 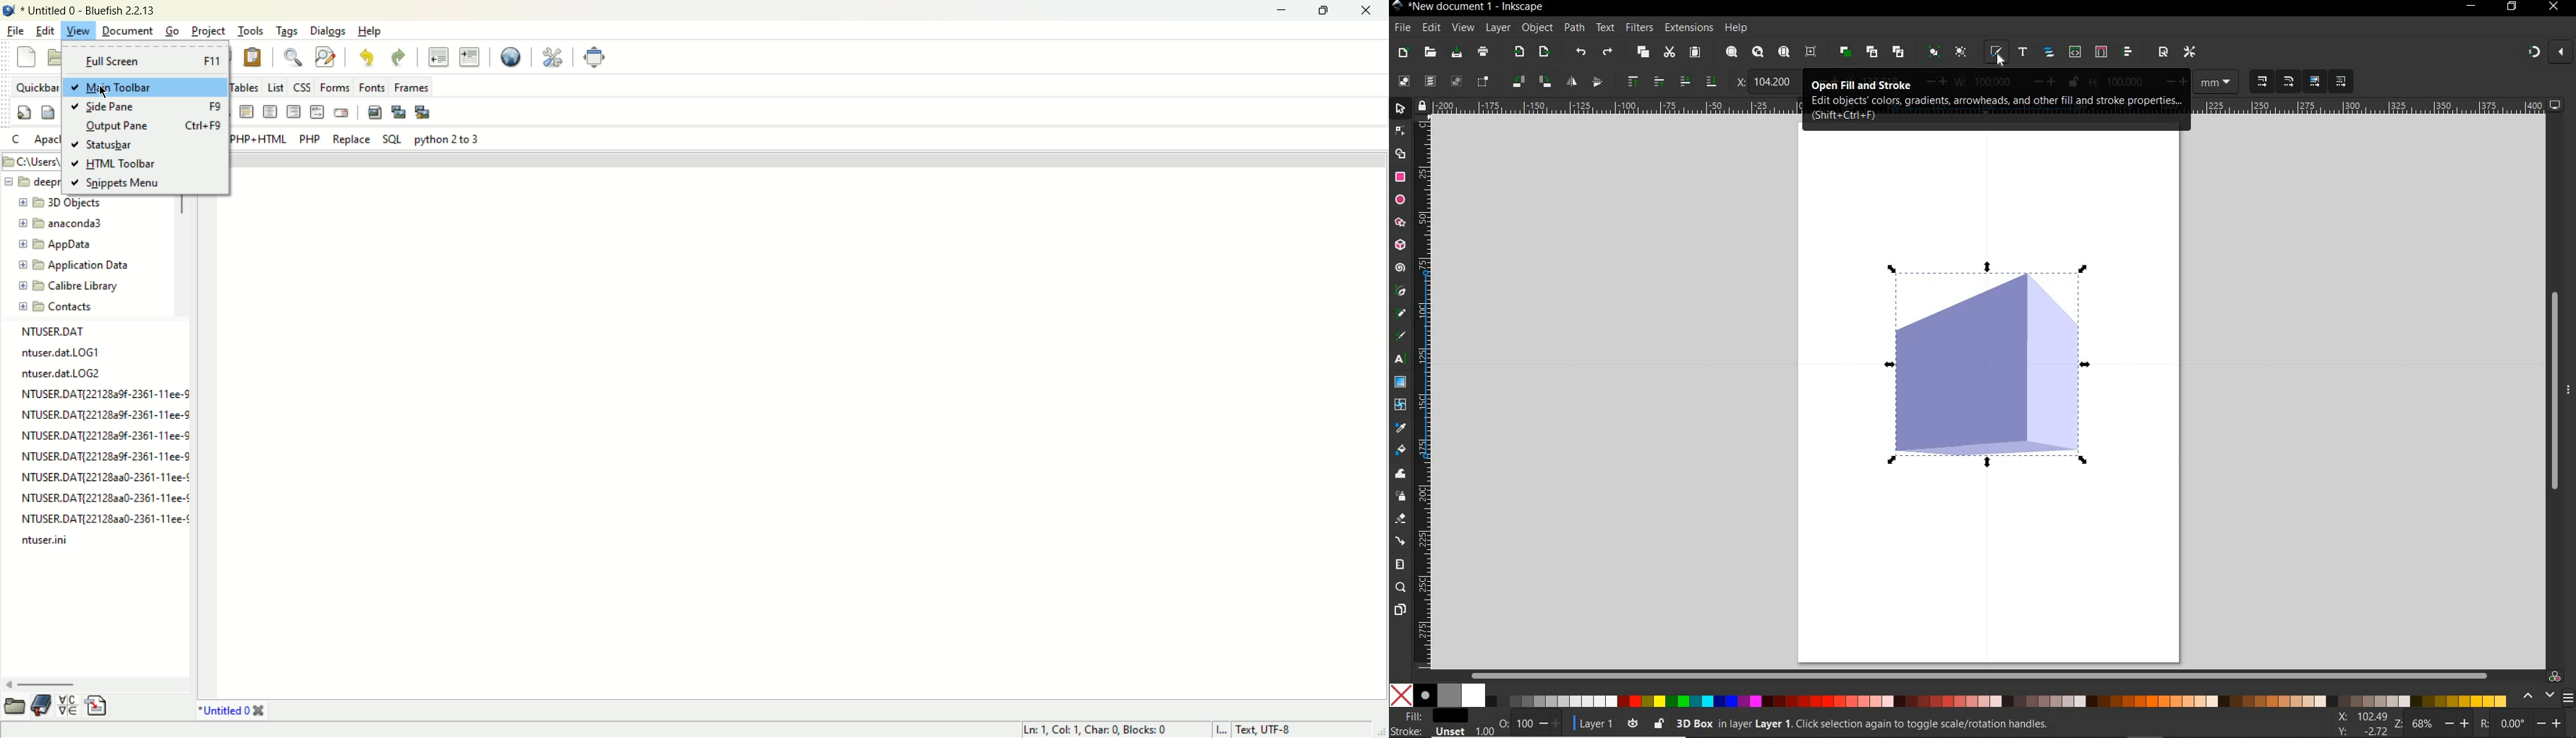 I want to click on CSS, so click(x=303, y=87).